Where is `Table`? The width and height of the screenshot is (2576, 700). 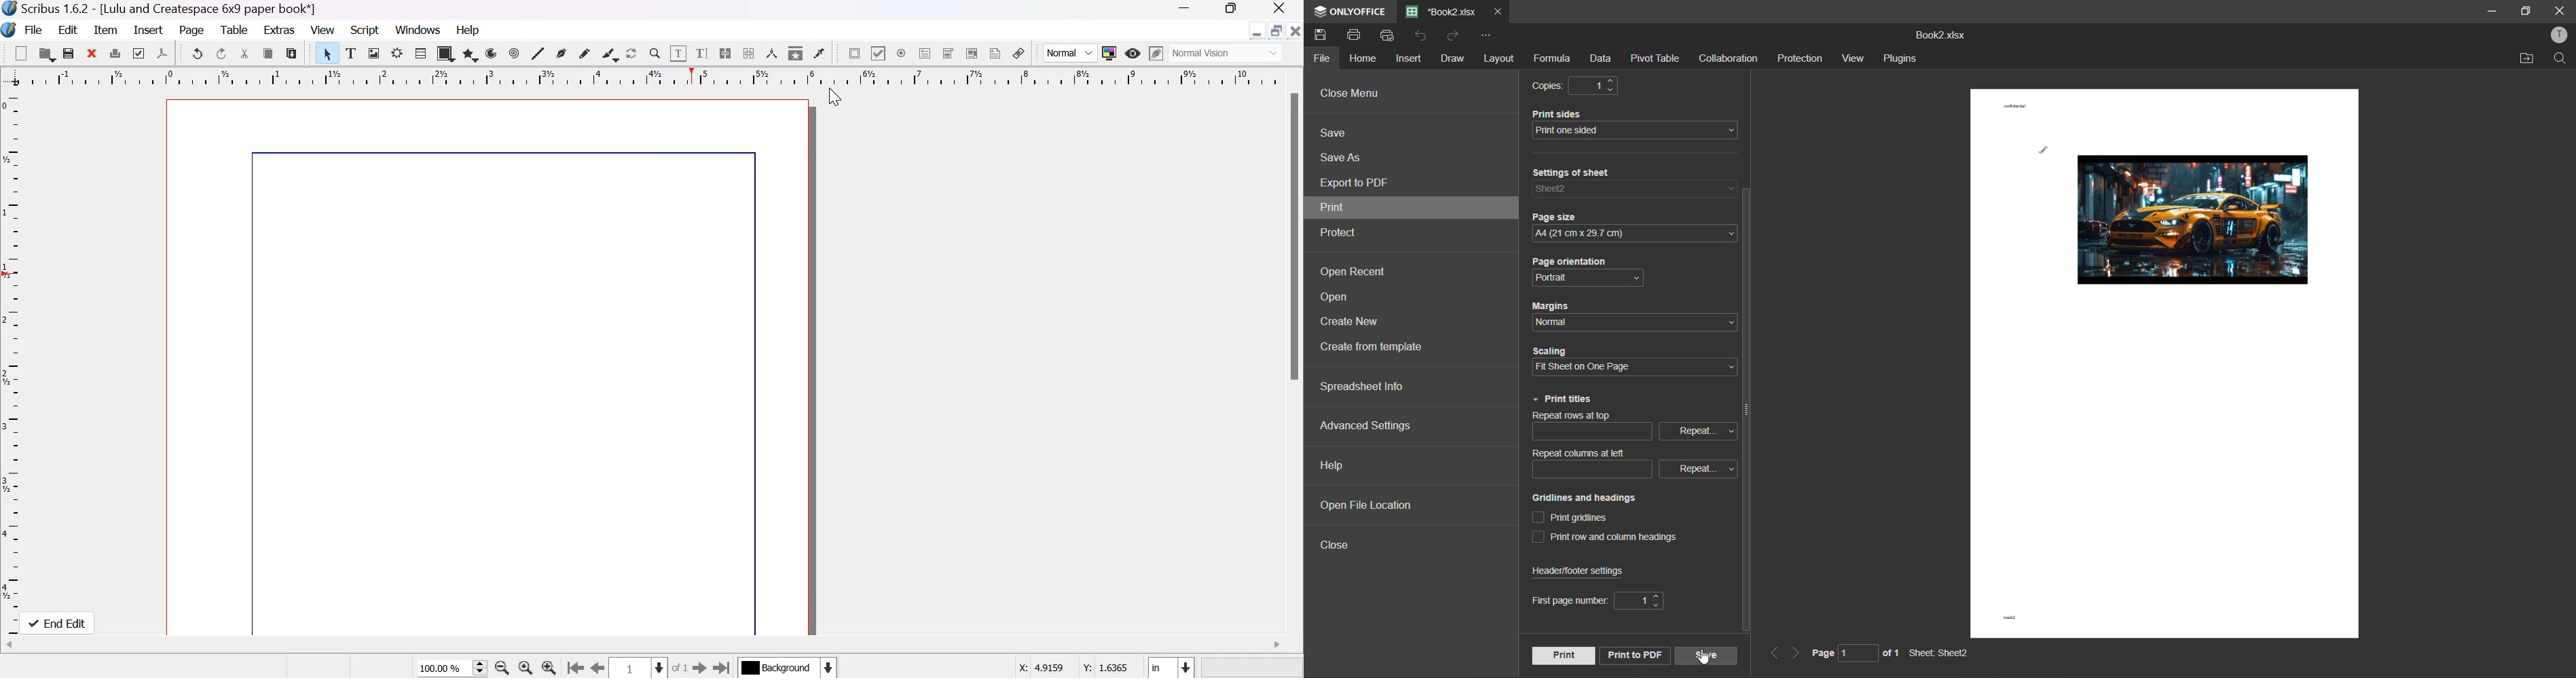
Table is located at coordinates (420, 54).